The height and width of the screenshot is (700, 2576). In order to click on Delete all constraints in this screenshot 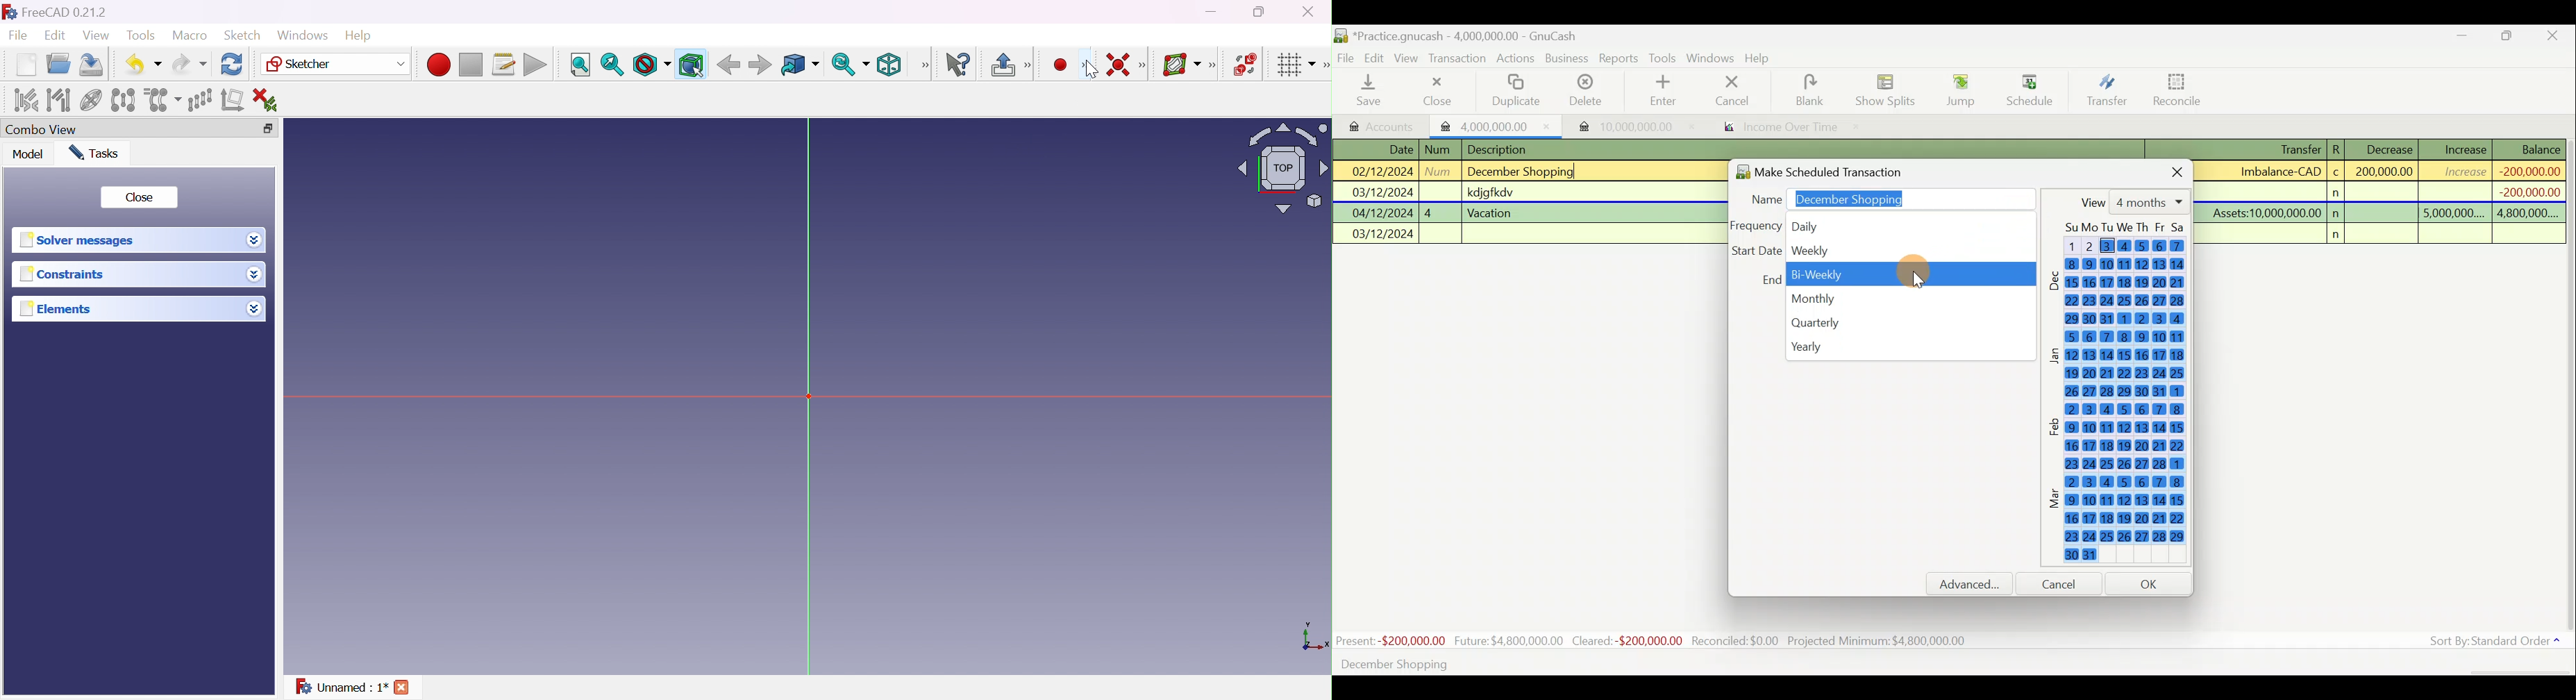, I will do `click(269, 99)`.